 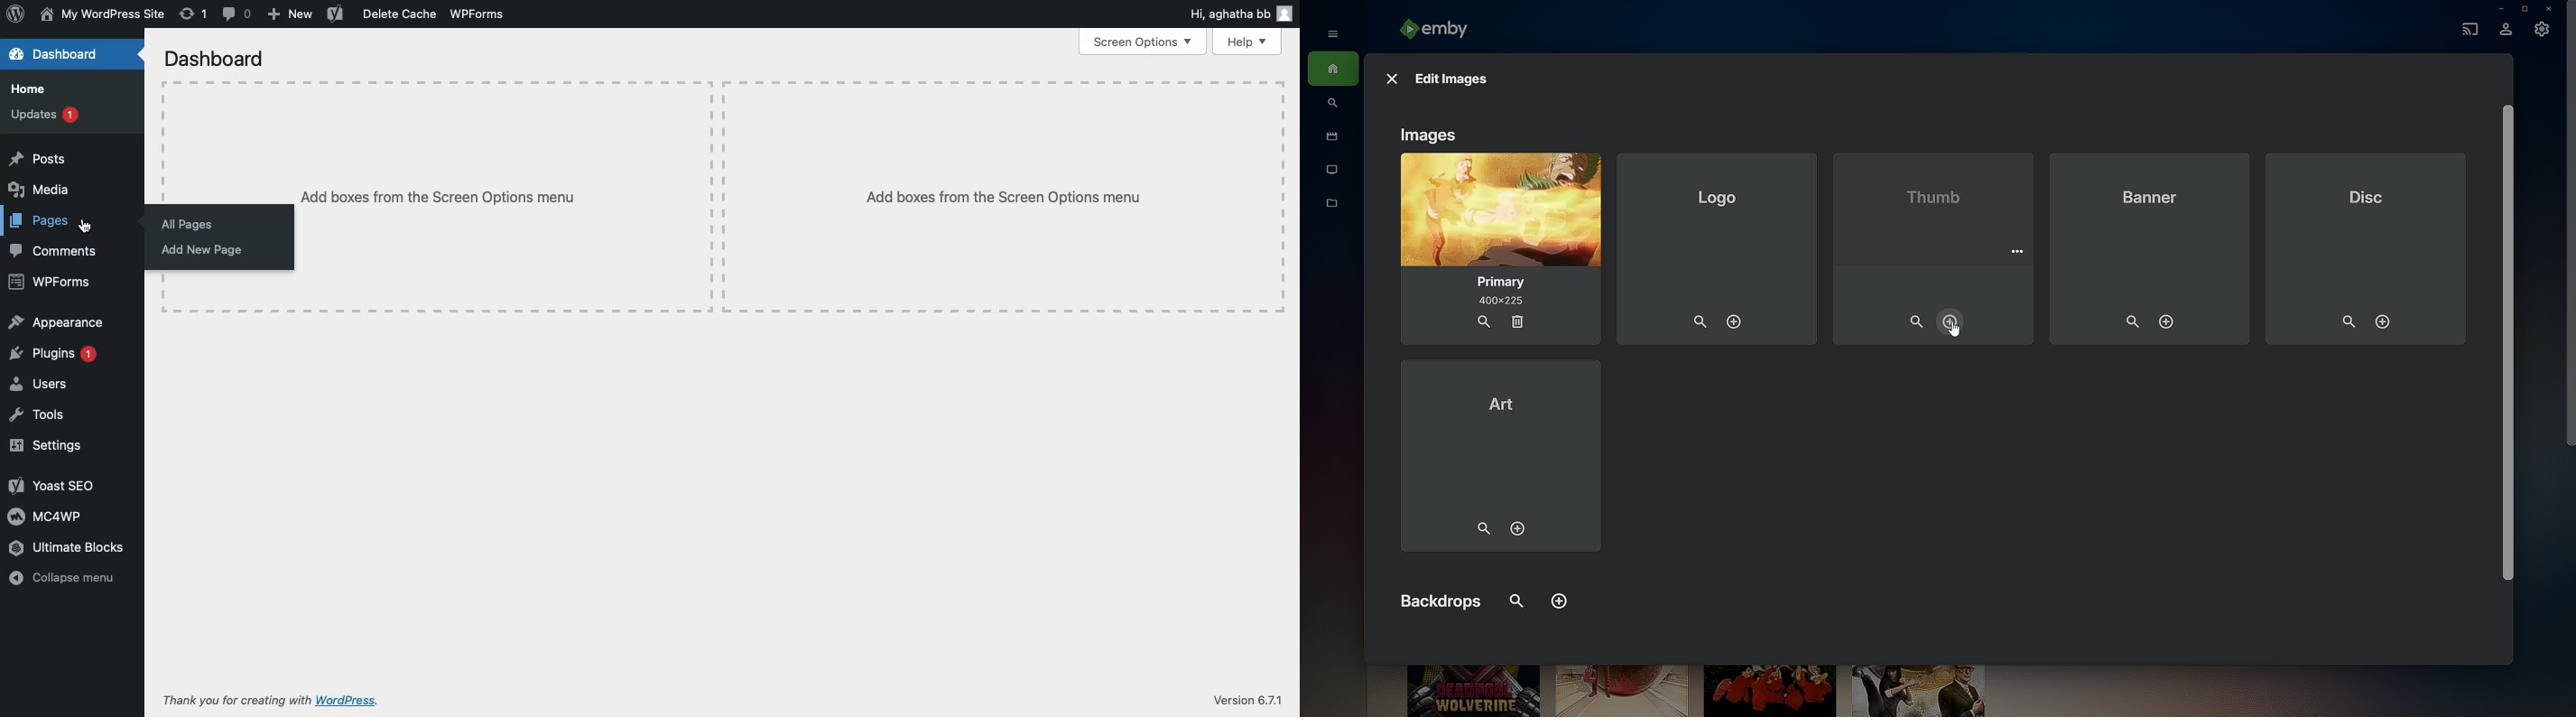 What do you see at coordinates (52, 356) in the screenshot?
I see `Plugins` at bounding box center [52, 356].